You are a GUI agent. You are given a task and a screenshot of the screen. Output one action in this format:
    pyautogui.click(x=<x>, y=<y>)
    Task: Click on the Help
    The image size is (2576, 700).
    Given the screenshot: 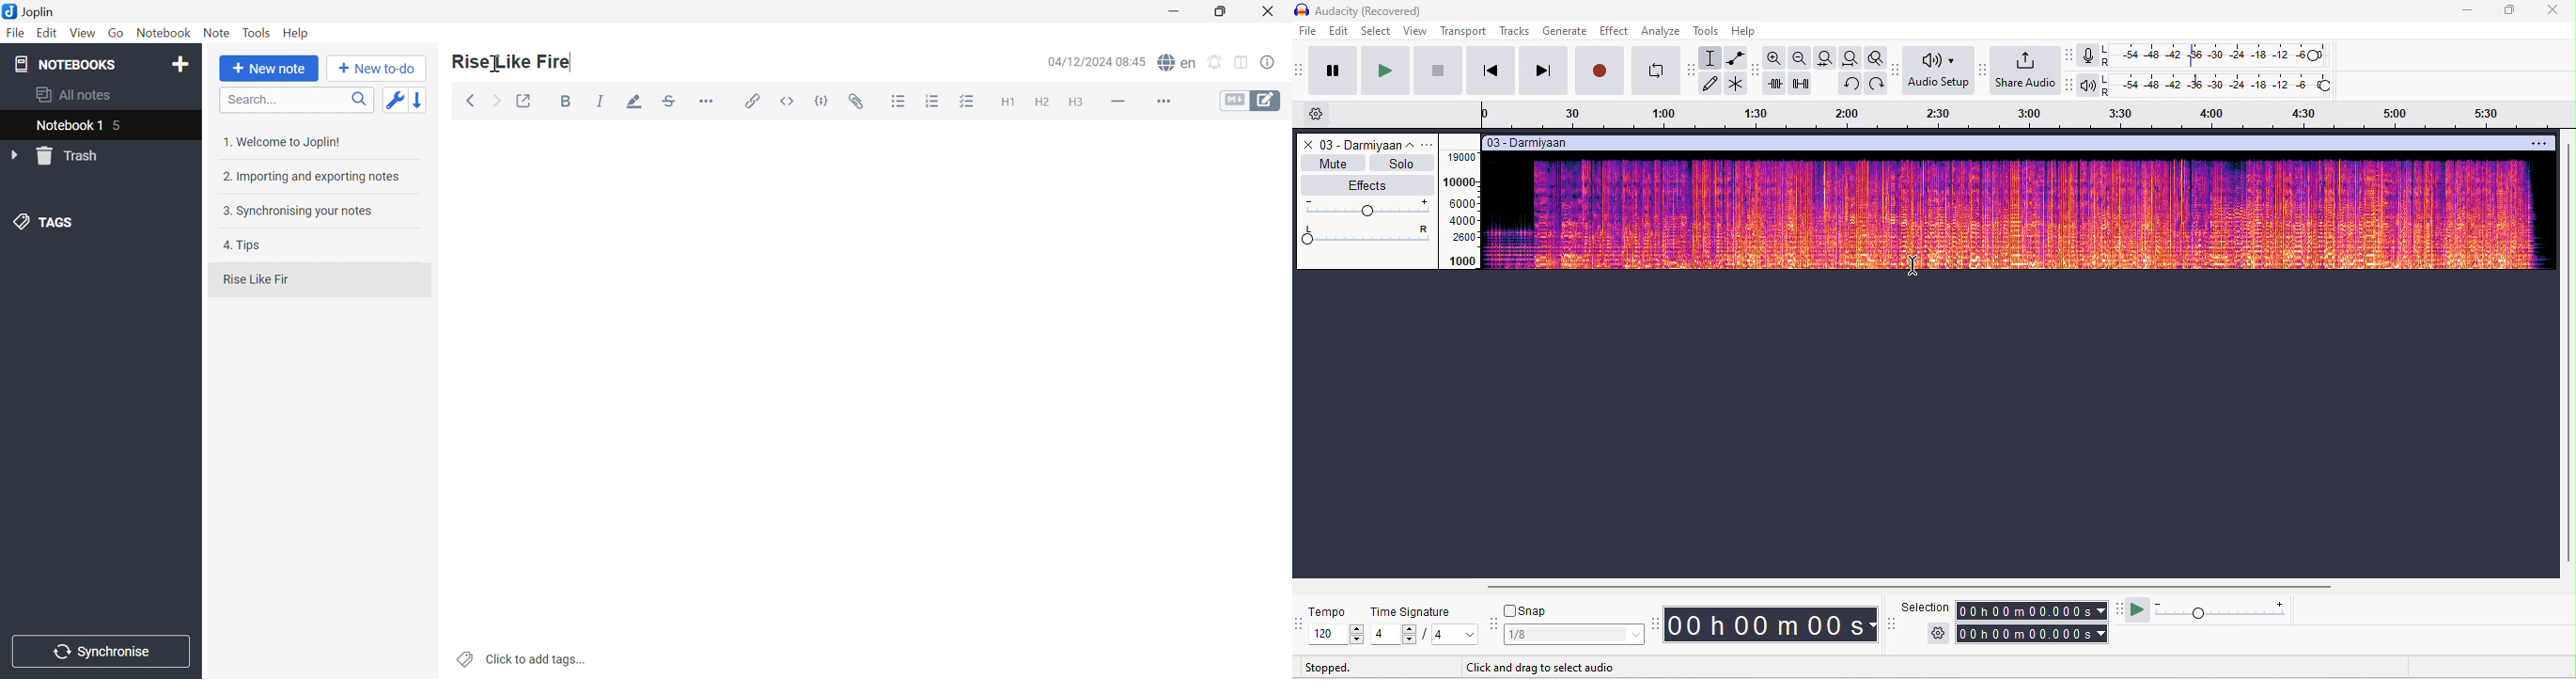 What is the action you would take?
    pyautogui.click(x=294, y=32)
    